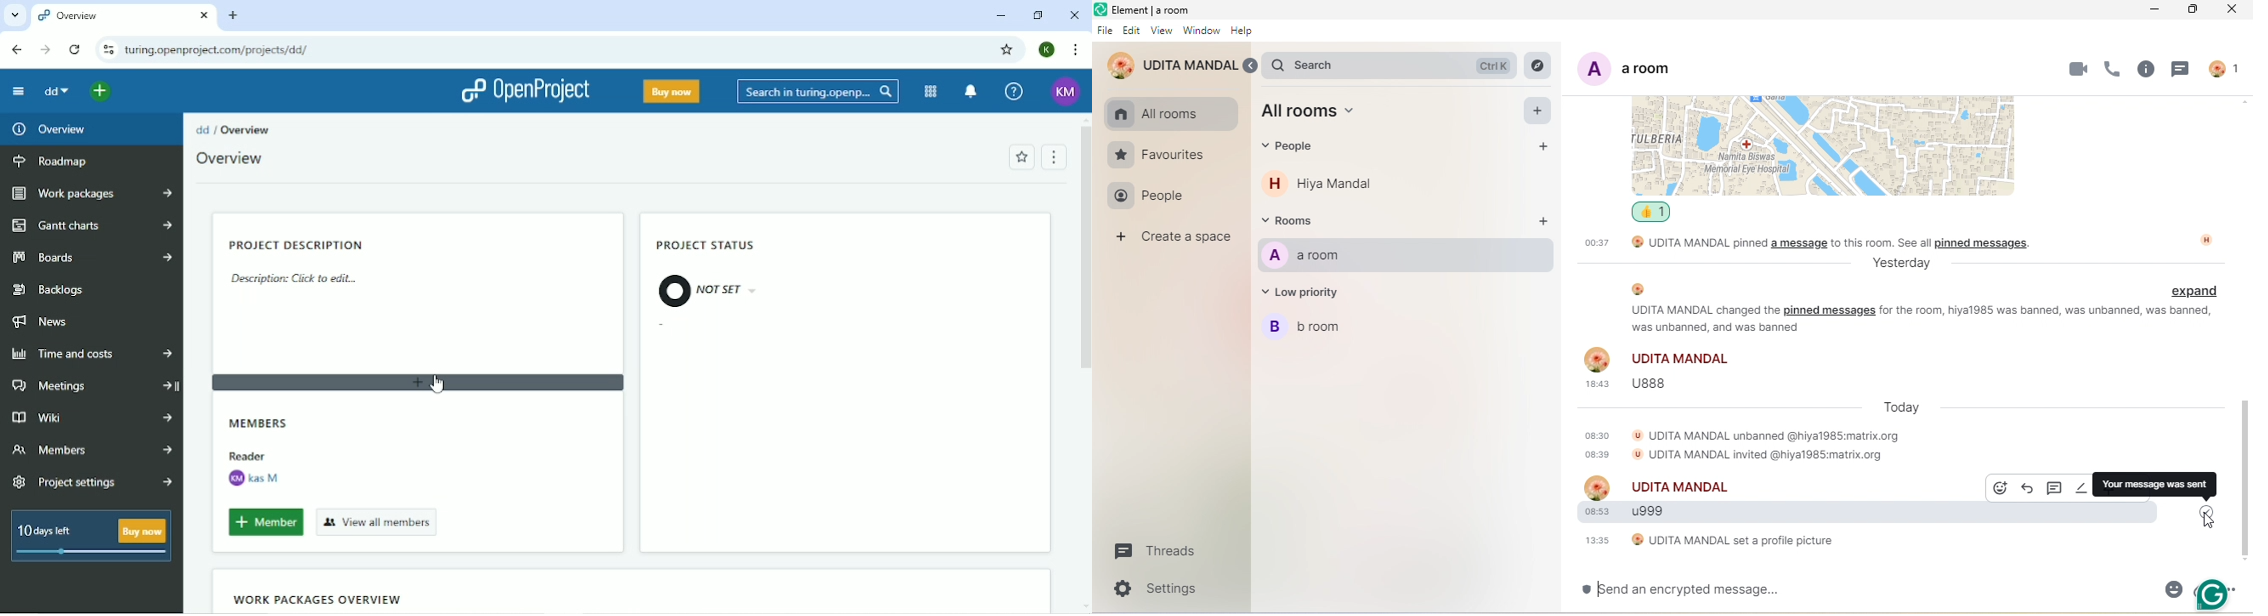 The width and height of the screenshot is (2268, 616). What do you see at coordinates (296, 244) in the screenshot?
I see `Project description` at bounding box center [296, 244].